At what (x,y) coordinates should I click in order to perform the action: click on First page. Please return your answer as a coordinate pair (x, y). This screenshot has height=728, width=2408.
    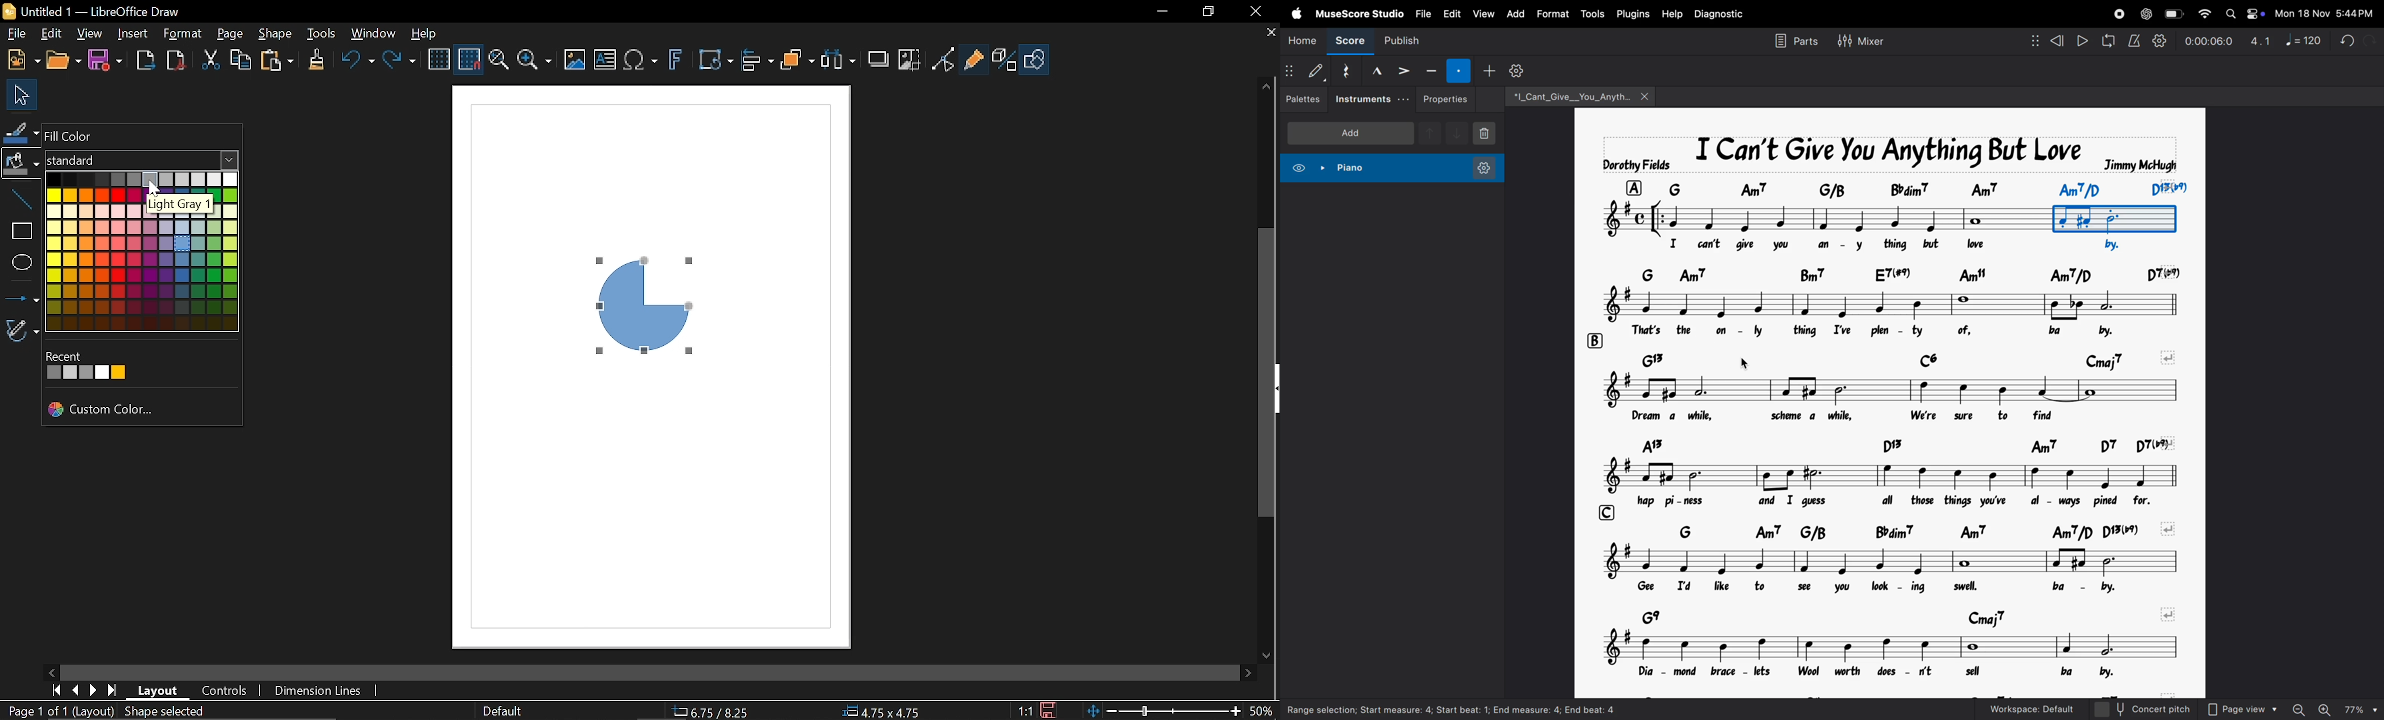
    Looking at the image, I should click on (58, 690).